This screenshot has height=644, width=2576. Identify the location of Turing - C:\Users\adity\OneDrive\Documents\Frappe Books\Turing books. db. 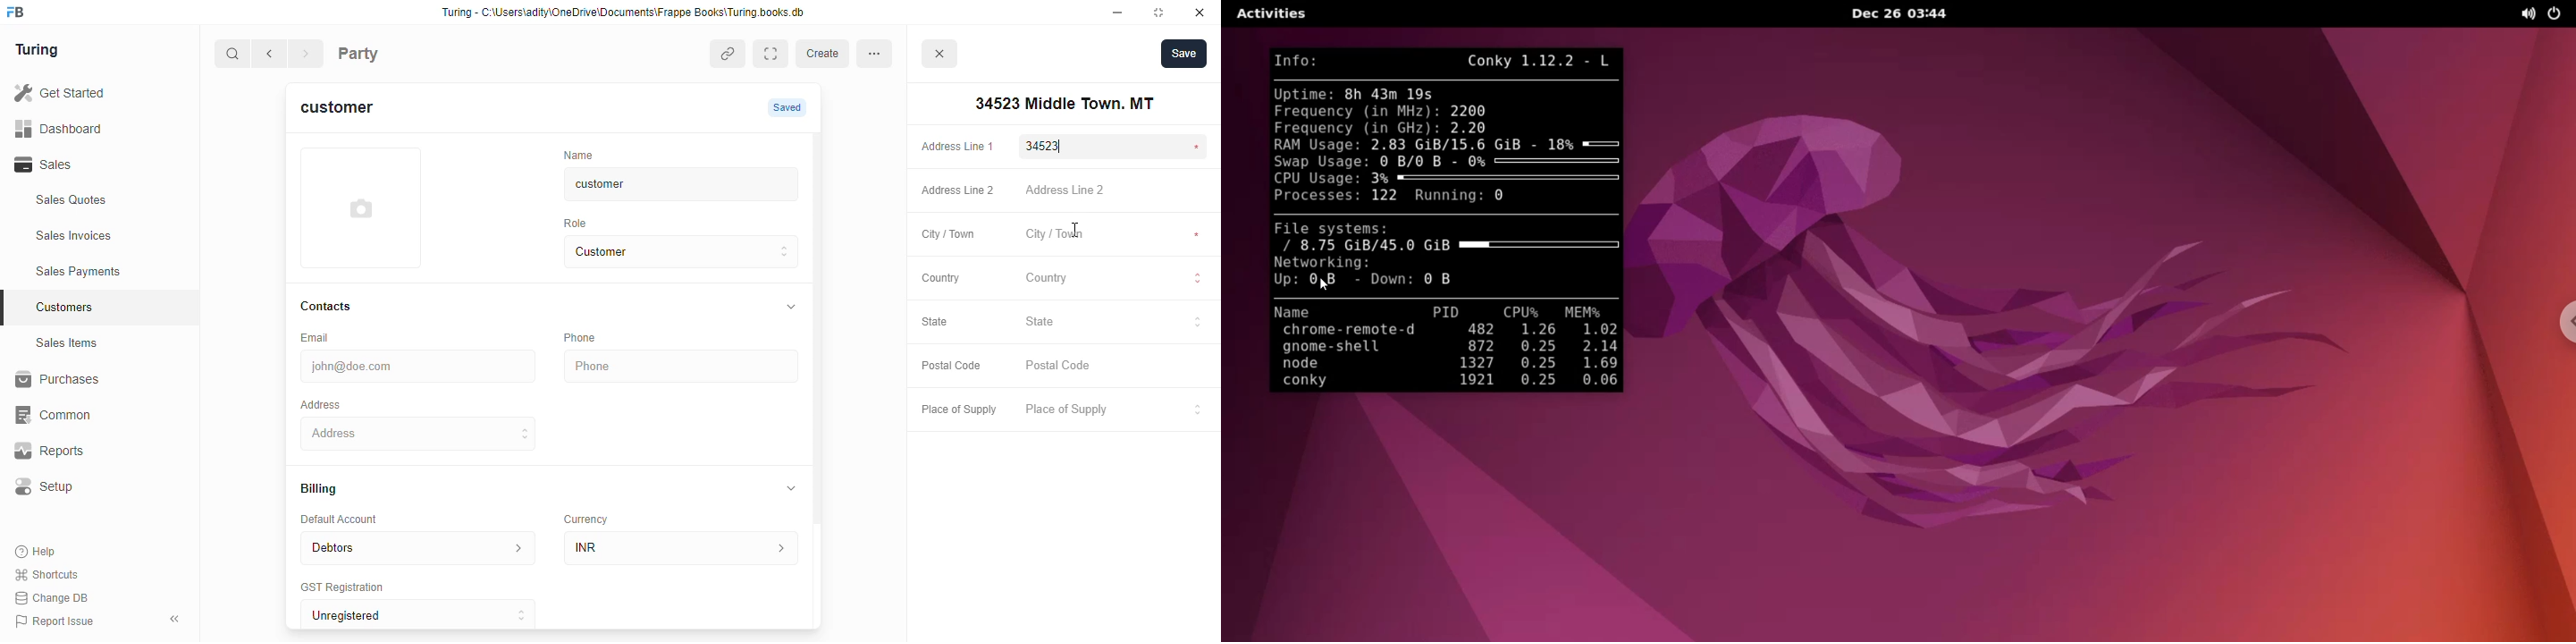
(628, 14).